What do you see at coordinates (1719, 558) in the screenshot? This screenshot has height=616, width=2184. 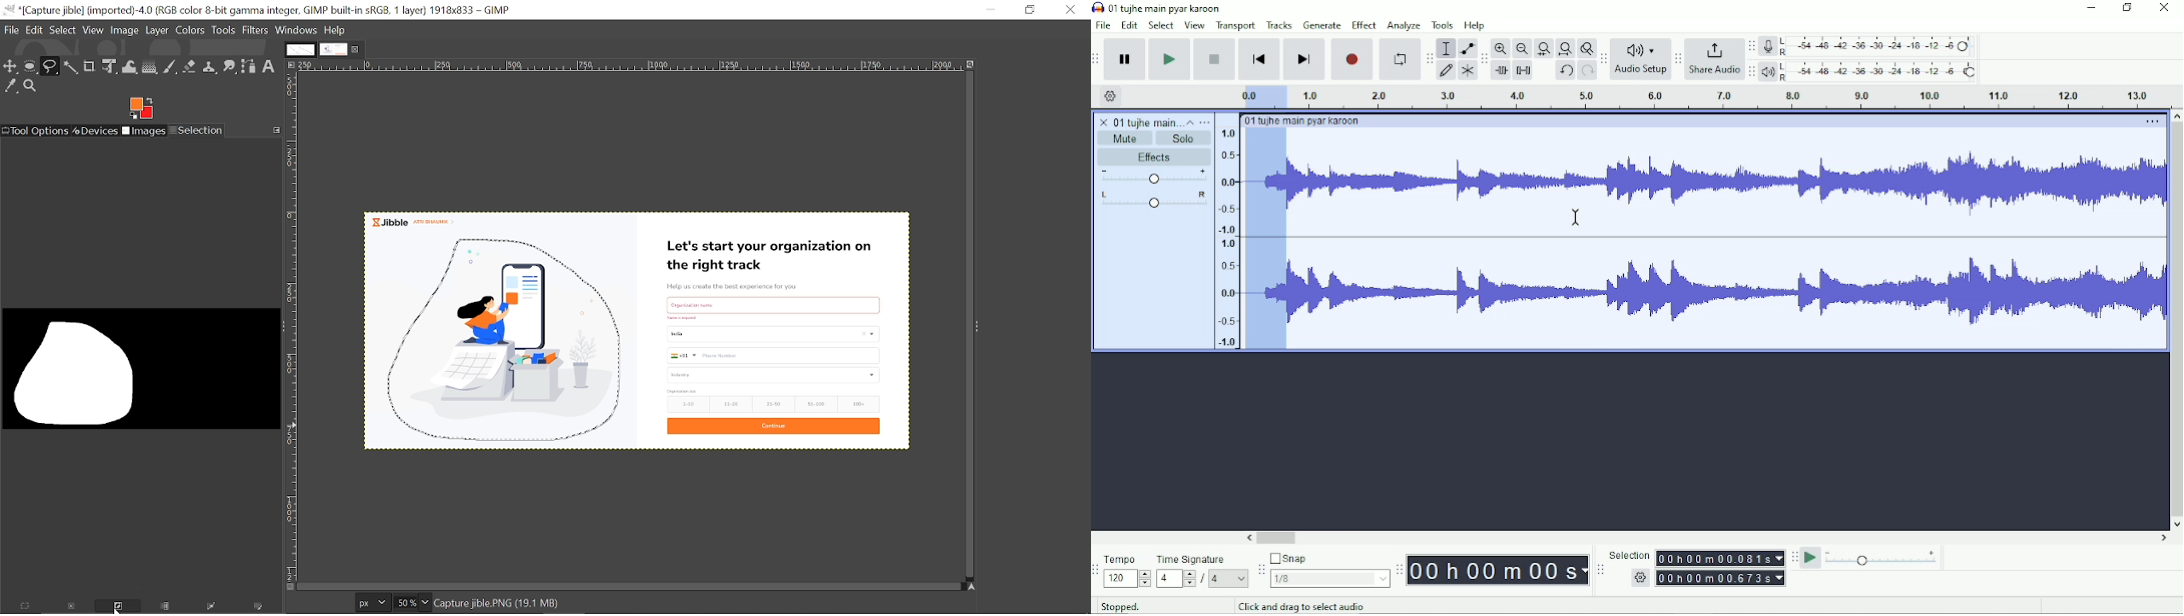 I see `00 h 00 m 00.081s` at bounding box center [1719, 558].